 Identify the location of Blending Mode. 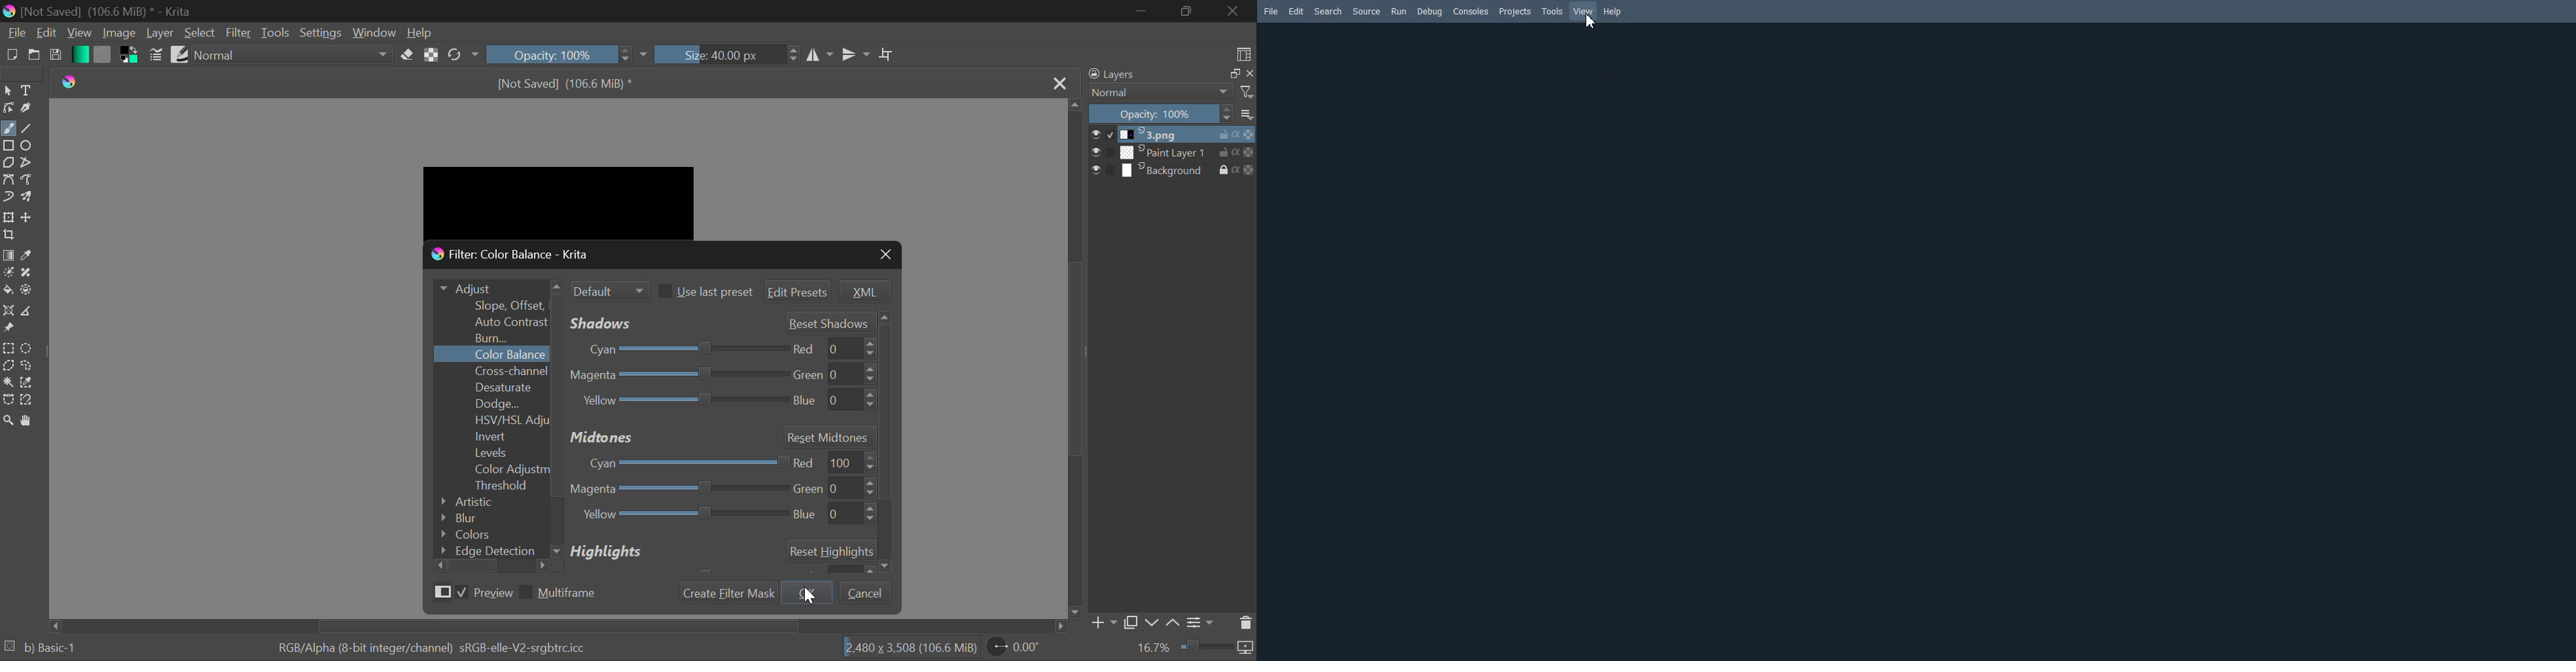
(294, 54).